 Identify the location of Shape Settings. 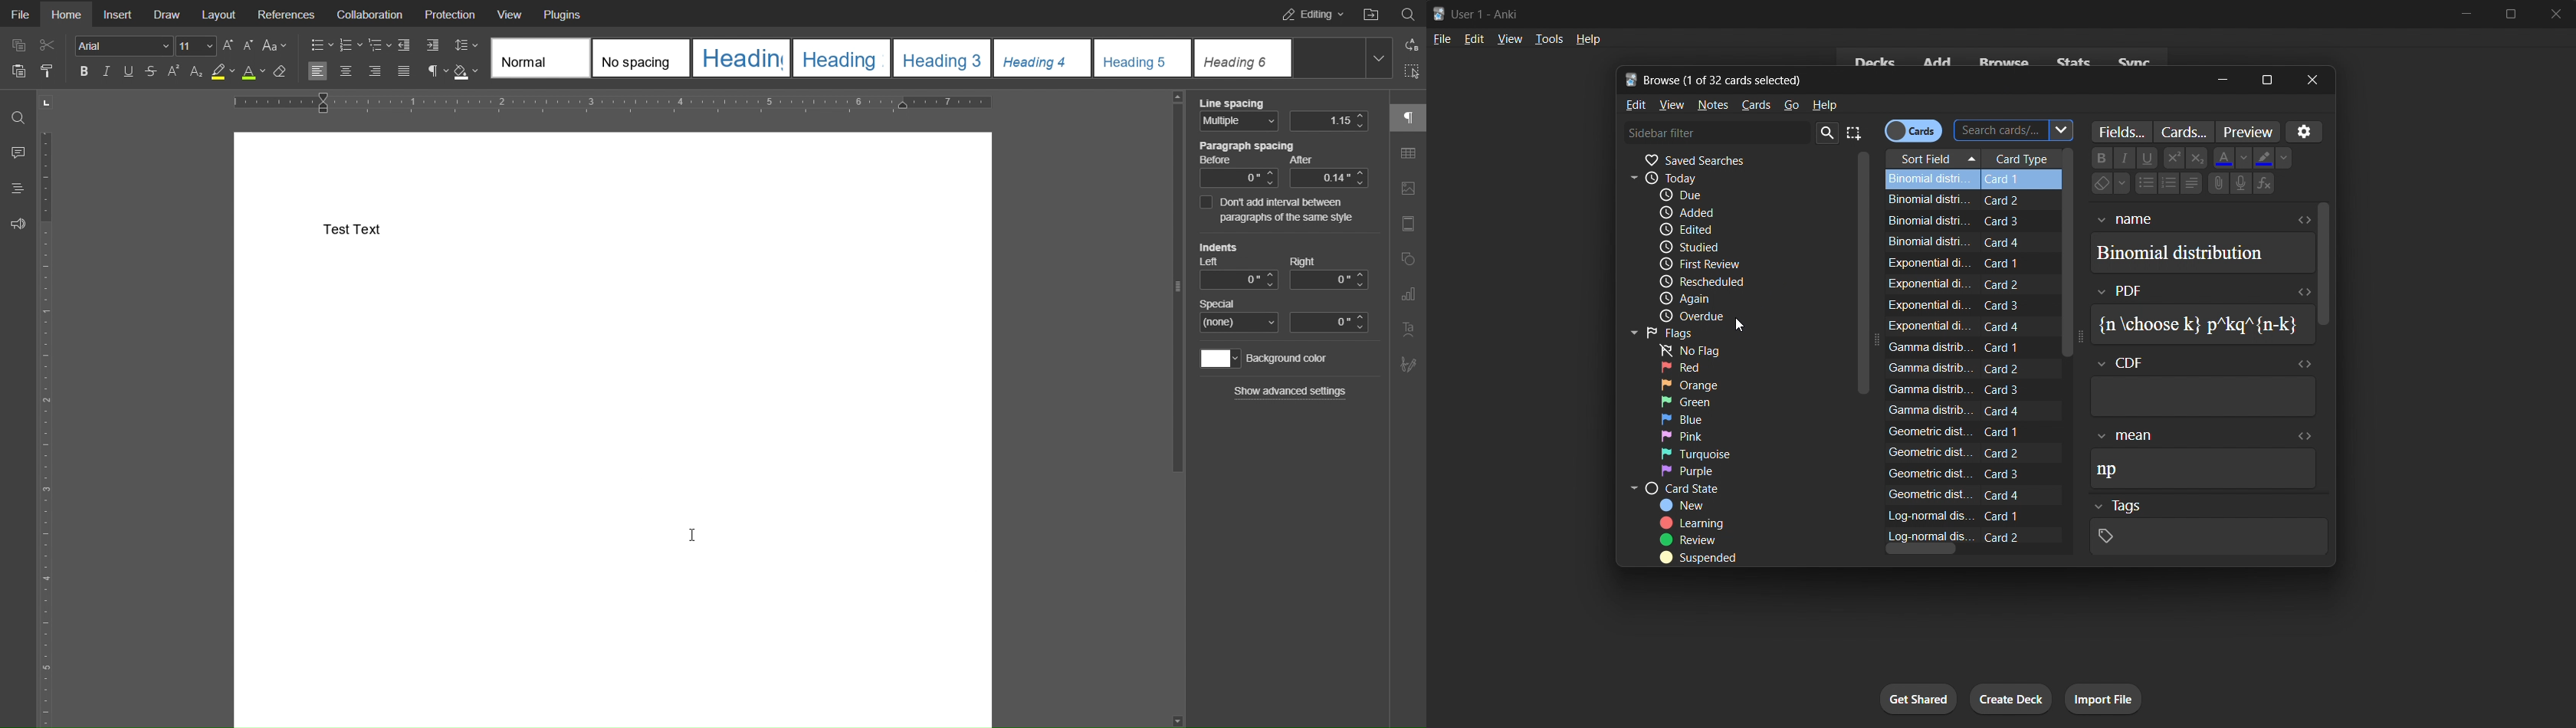
(1408, 261).